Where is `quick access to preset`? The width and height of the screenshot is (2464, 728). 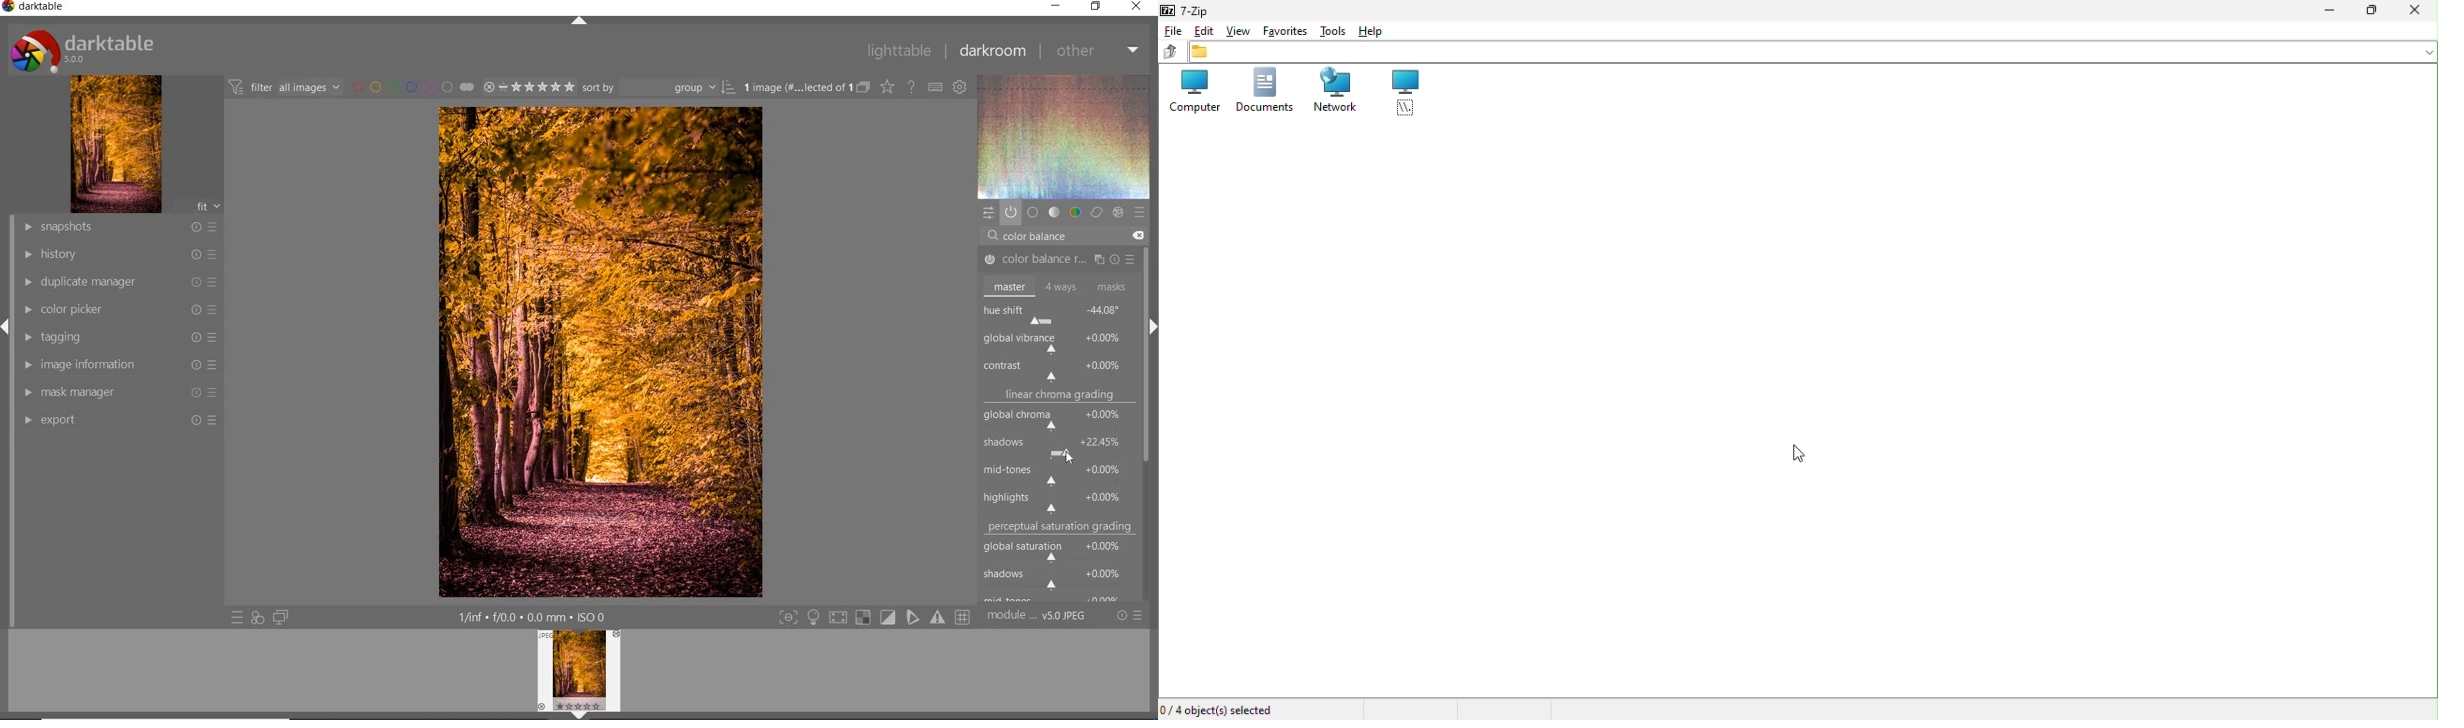 quick access to preset is located at coordinates (237, 616).